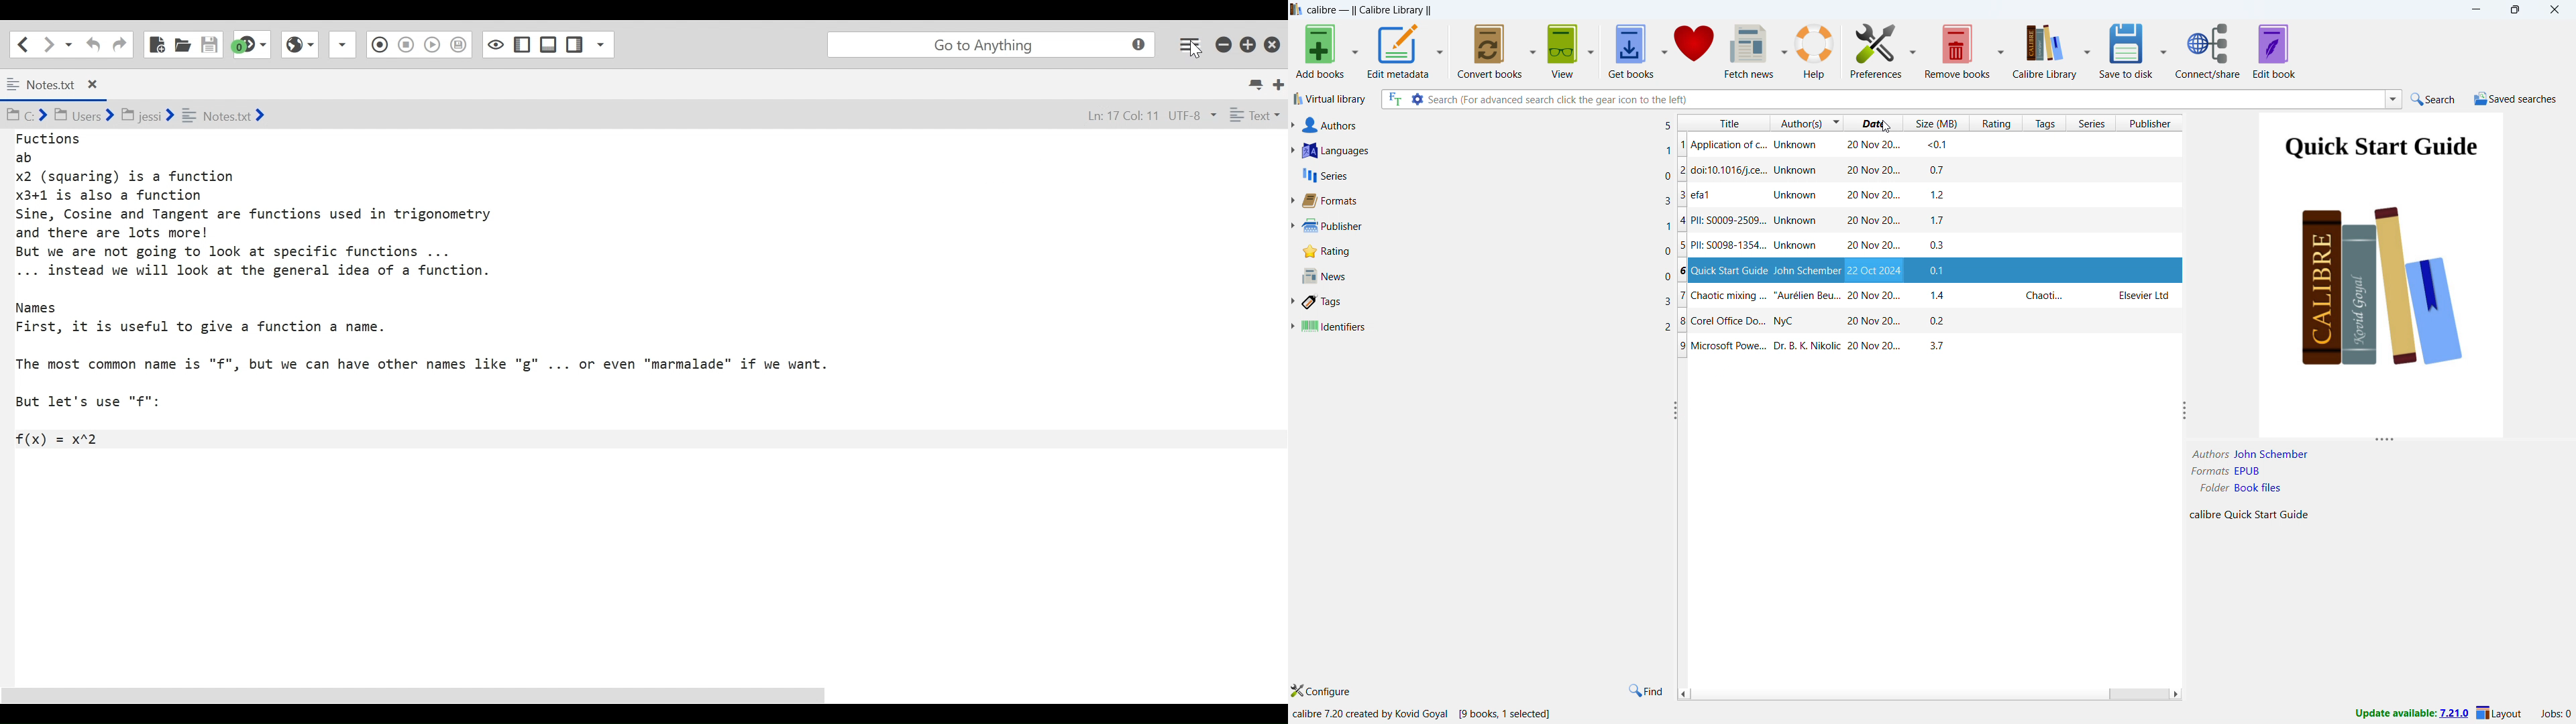 The image size is (2576, 728). What do you see at coordinates (1712, 196) in the screenshot?
I see `efal` at bounding box center [1712, 196].